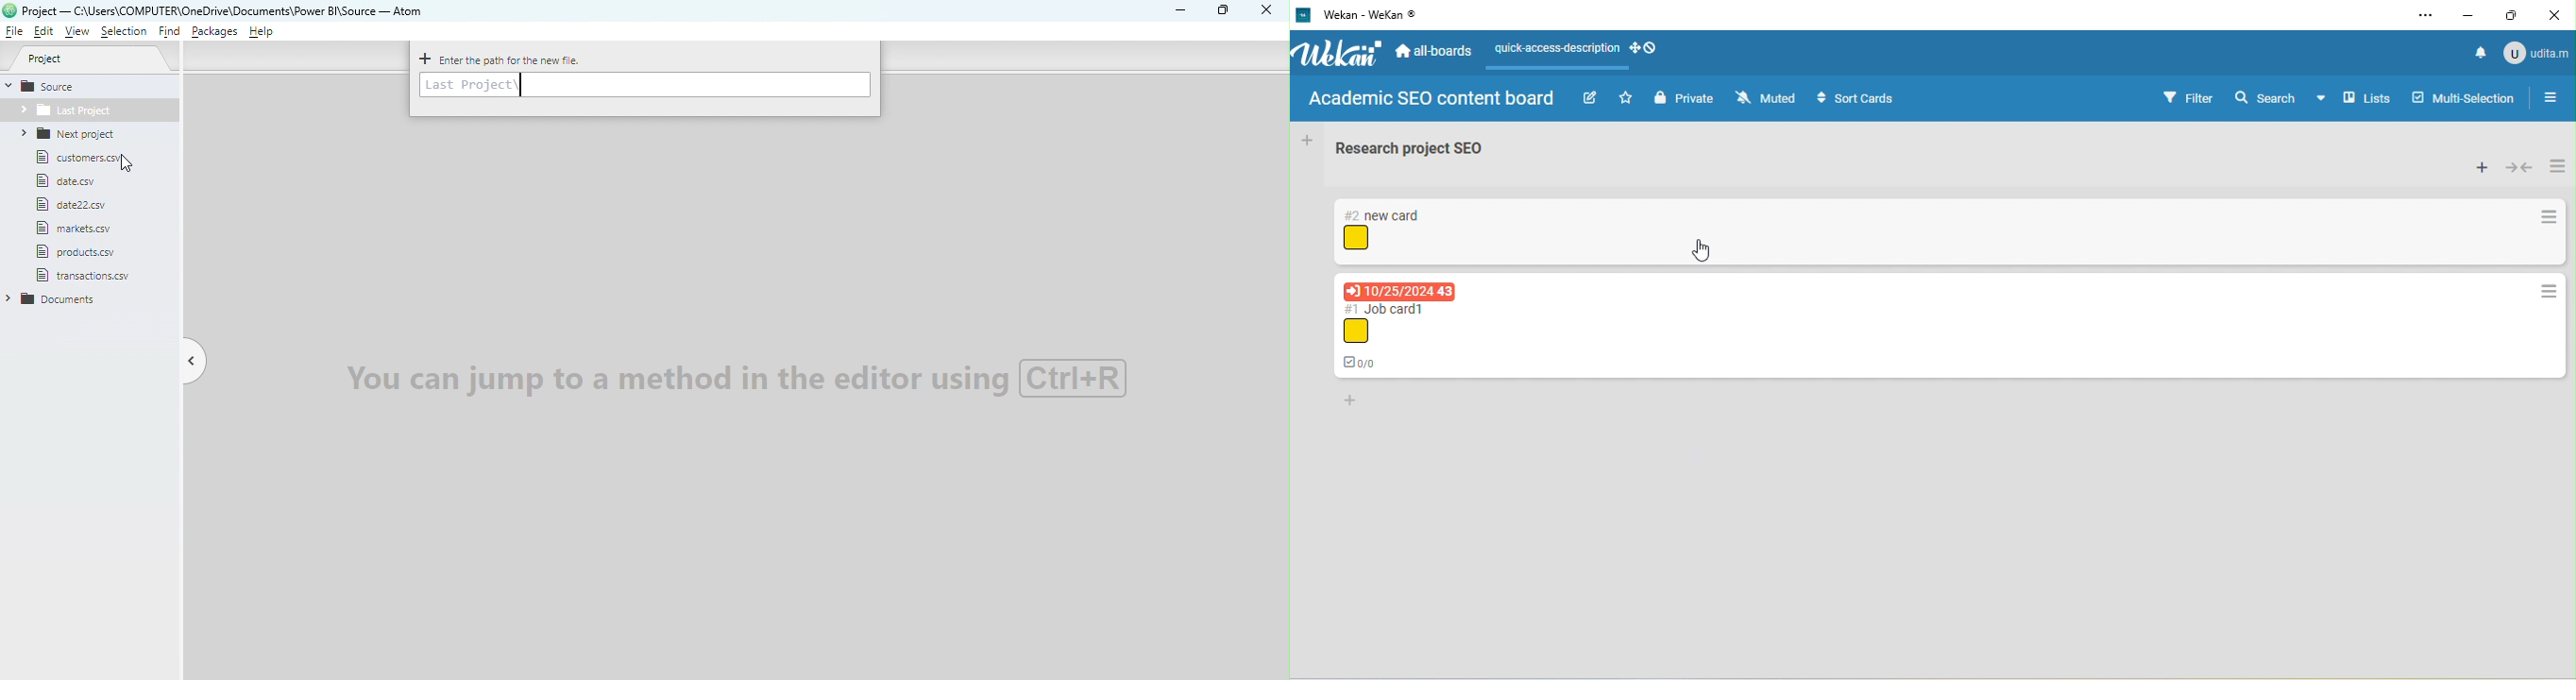  Describe the element at coordinates (2557, 164) in the screenshot. I see `list actions` at that location.